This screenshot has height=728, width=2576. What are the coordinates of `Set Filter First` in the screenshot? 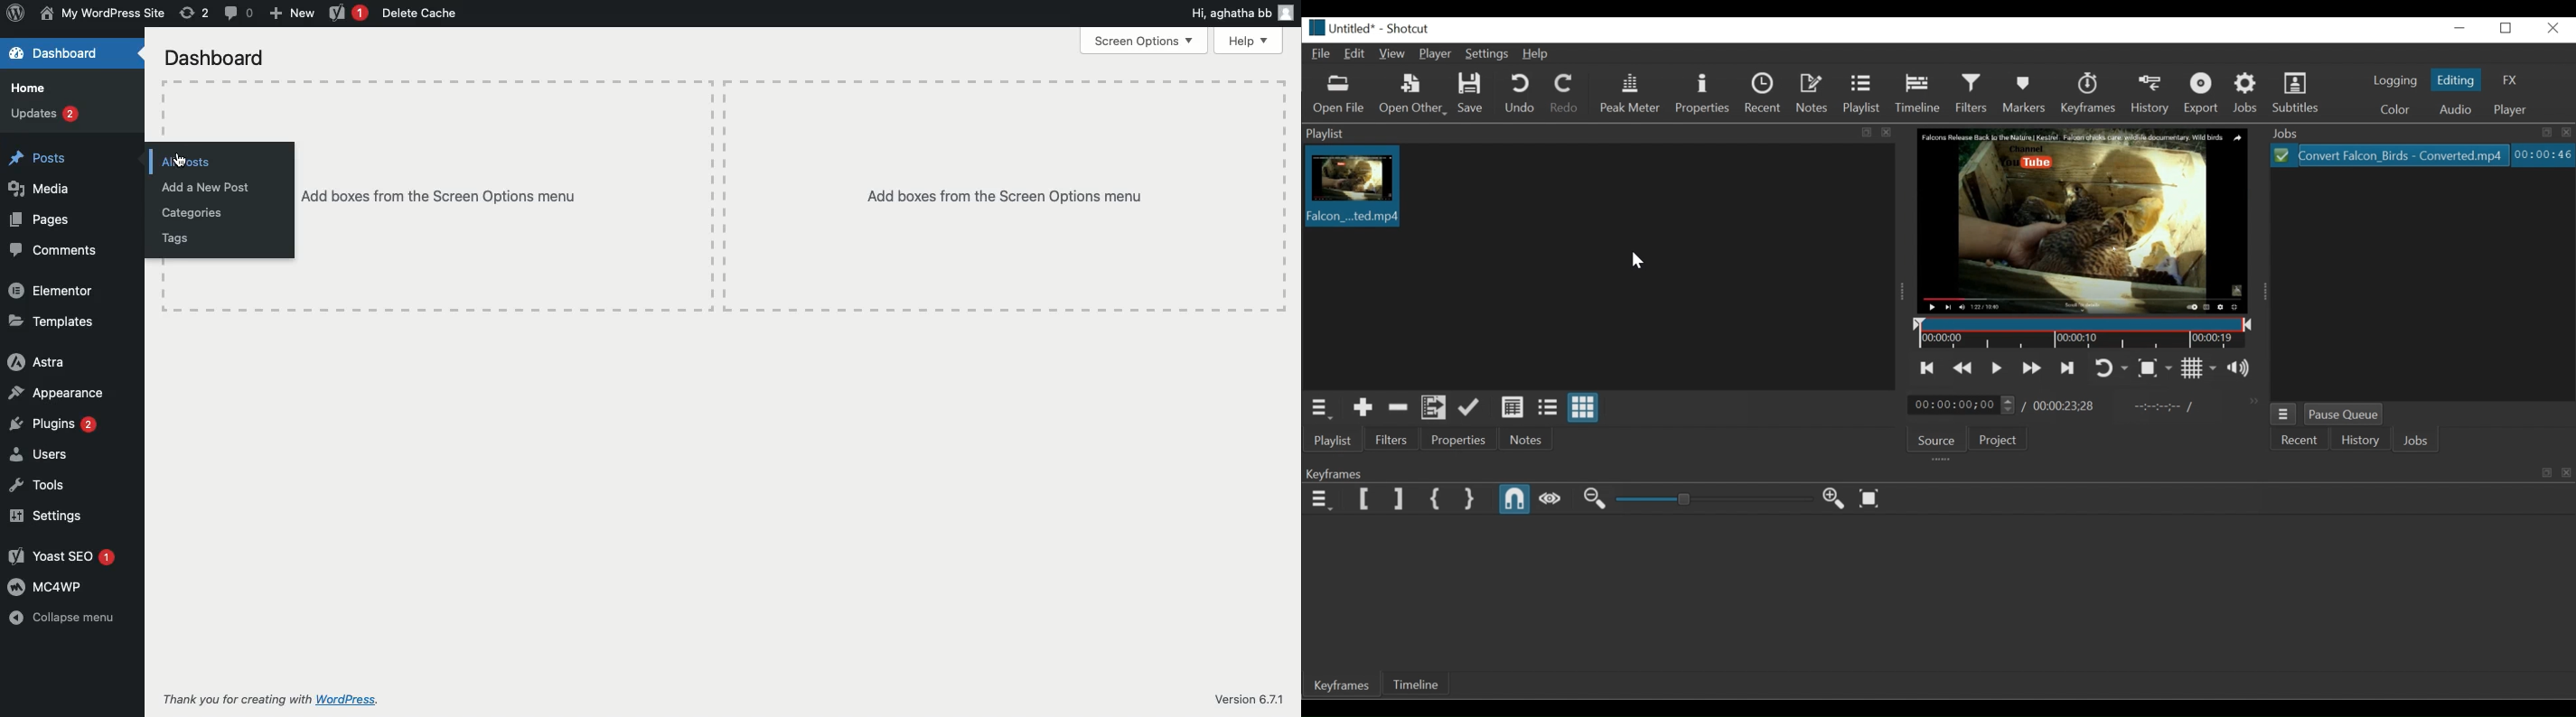 It's located at (1366, 499).